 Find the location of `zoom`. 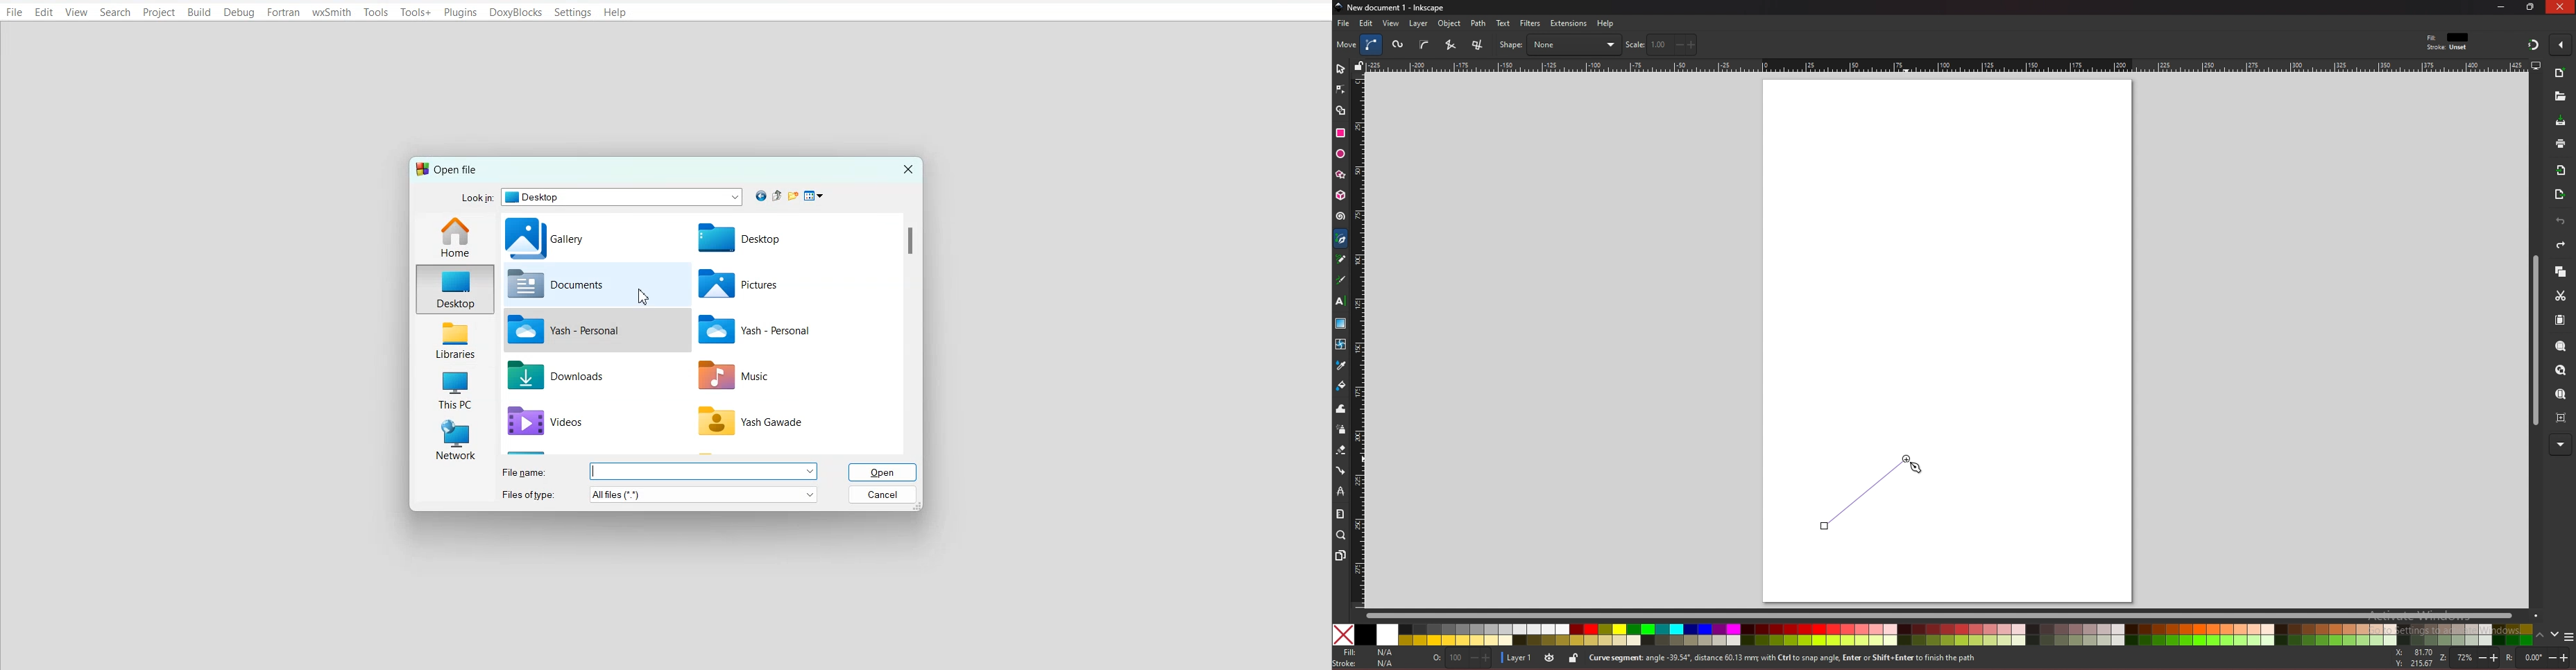

zoom is located at coordinates (2468, 658).